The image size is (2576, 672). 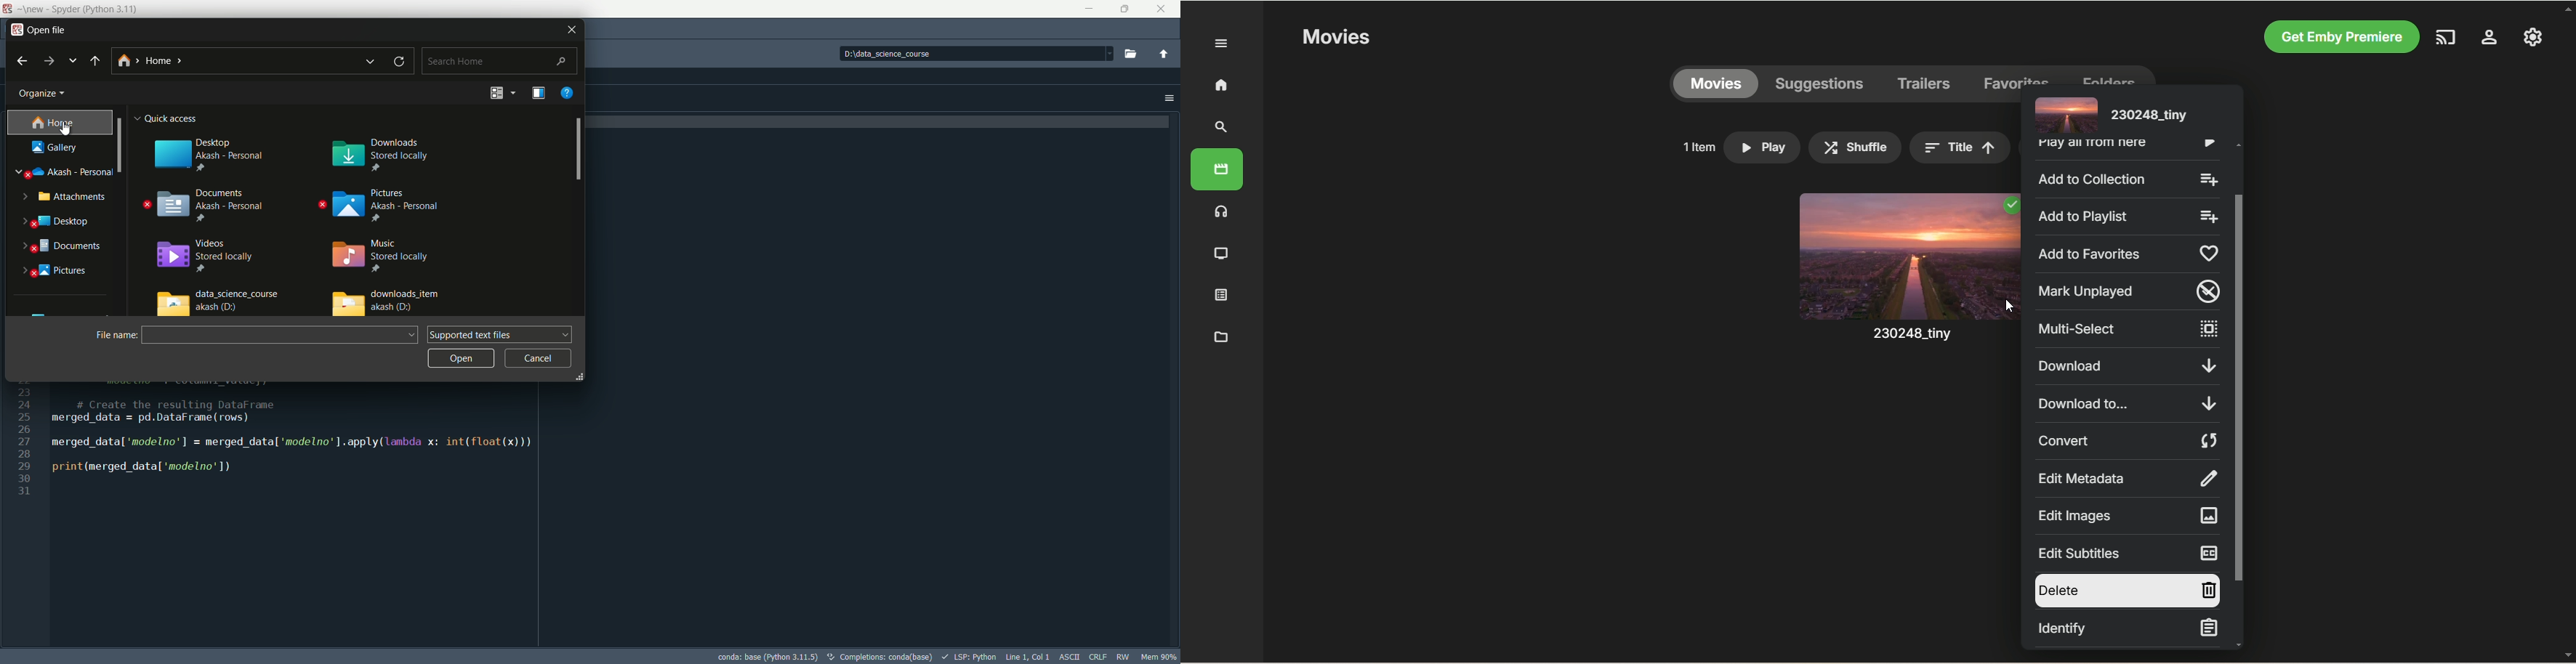 I want to click on expand, so click(x=17, y=176).